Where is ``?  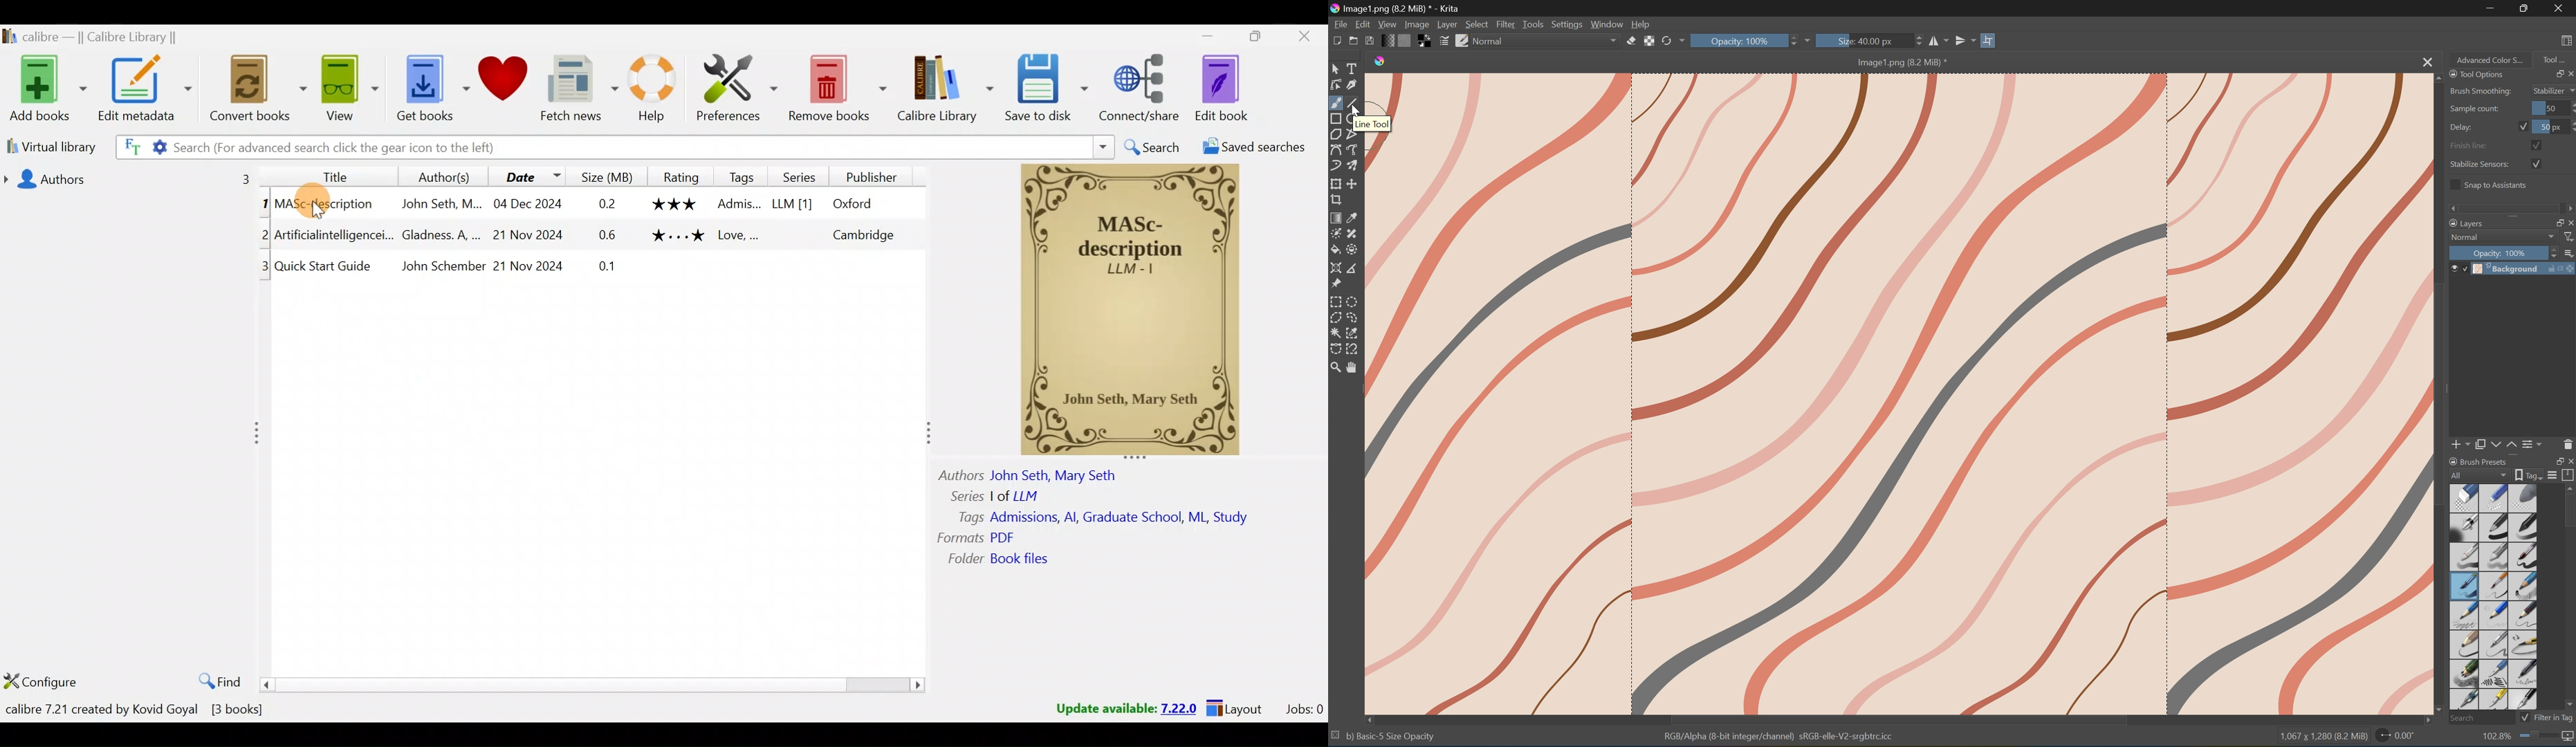
 is located at coordinates (961, 538).